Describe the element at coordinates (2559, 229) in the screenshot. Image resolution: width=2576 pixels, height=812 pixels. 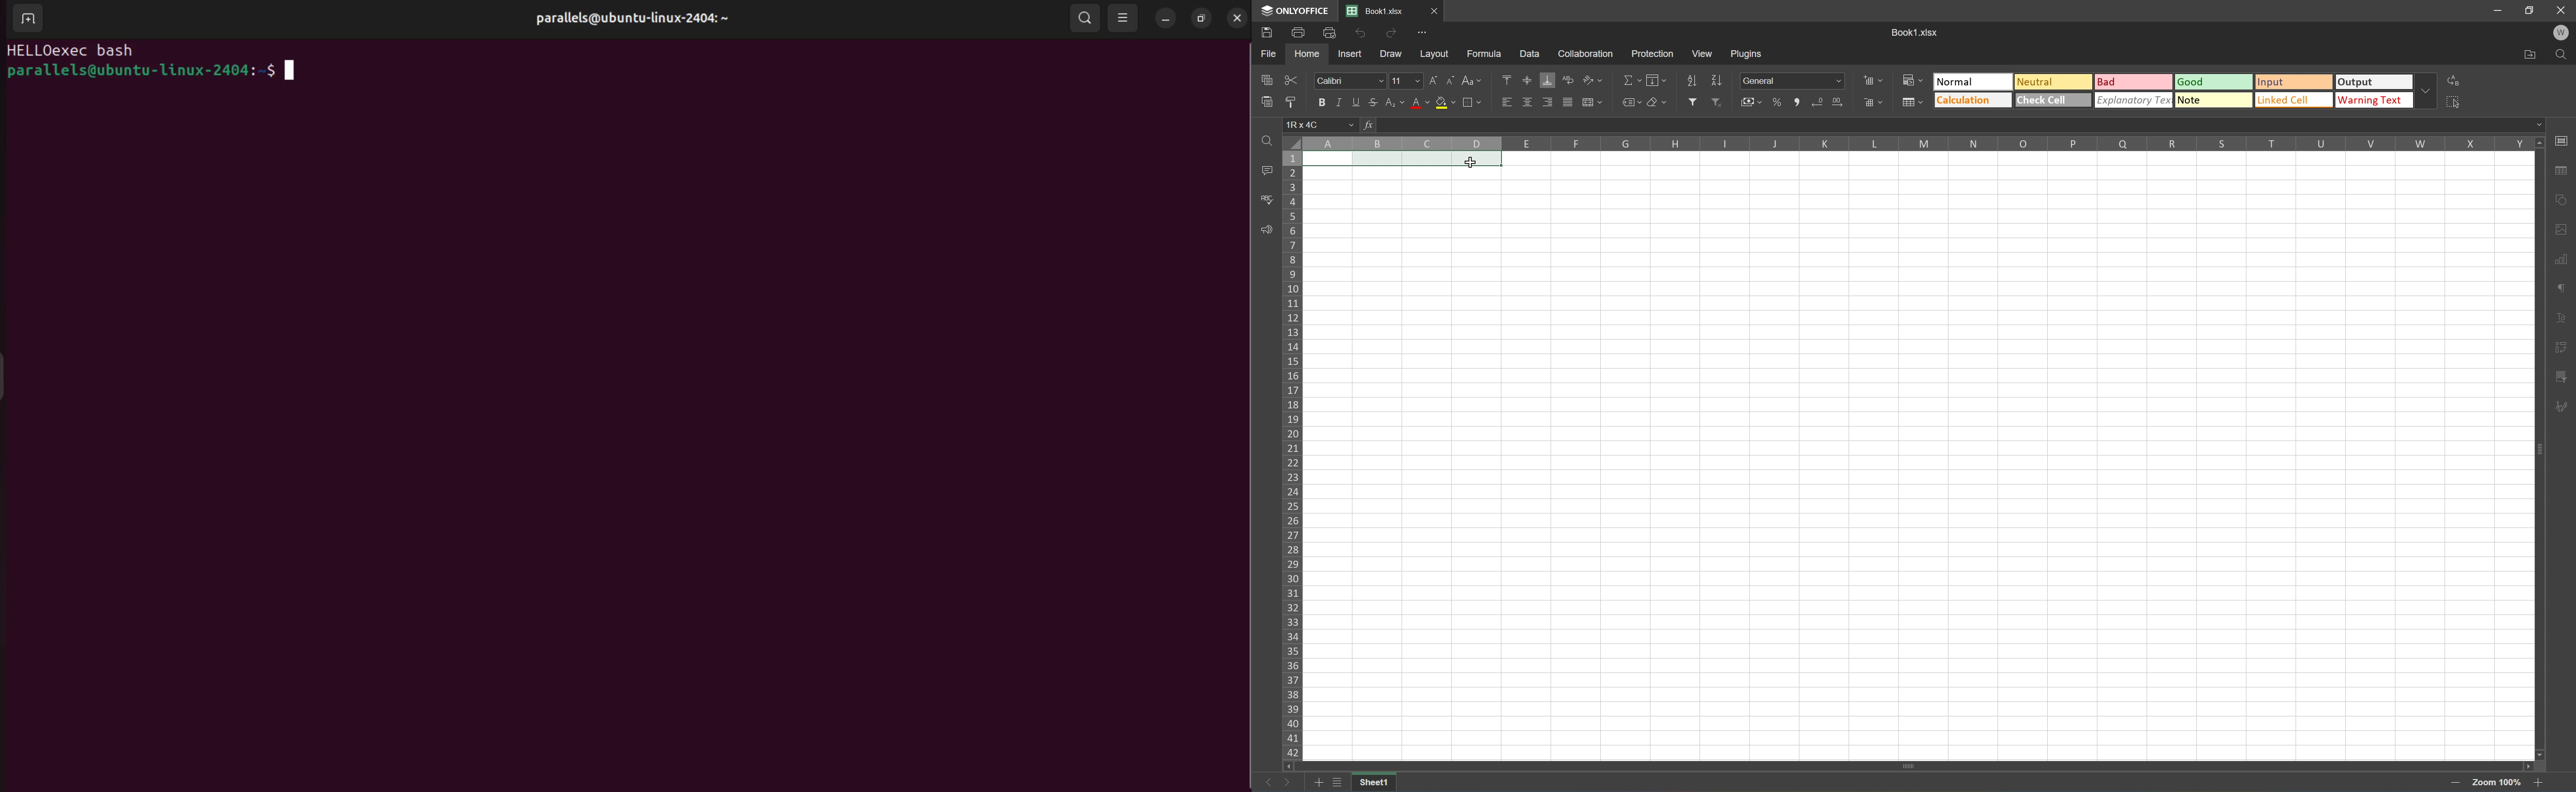
I see `Shape settings` at that location.